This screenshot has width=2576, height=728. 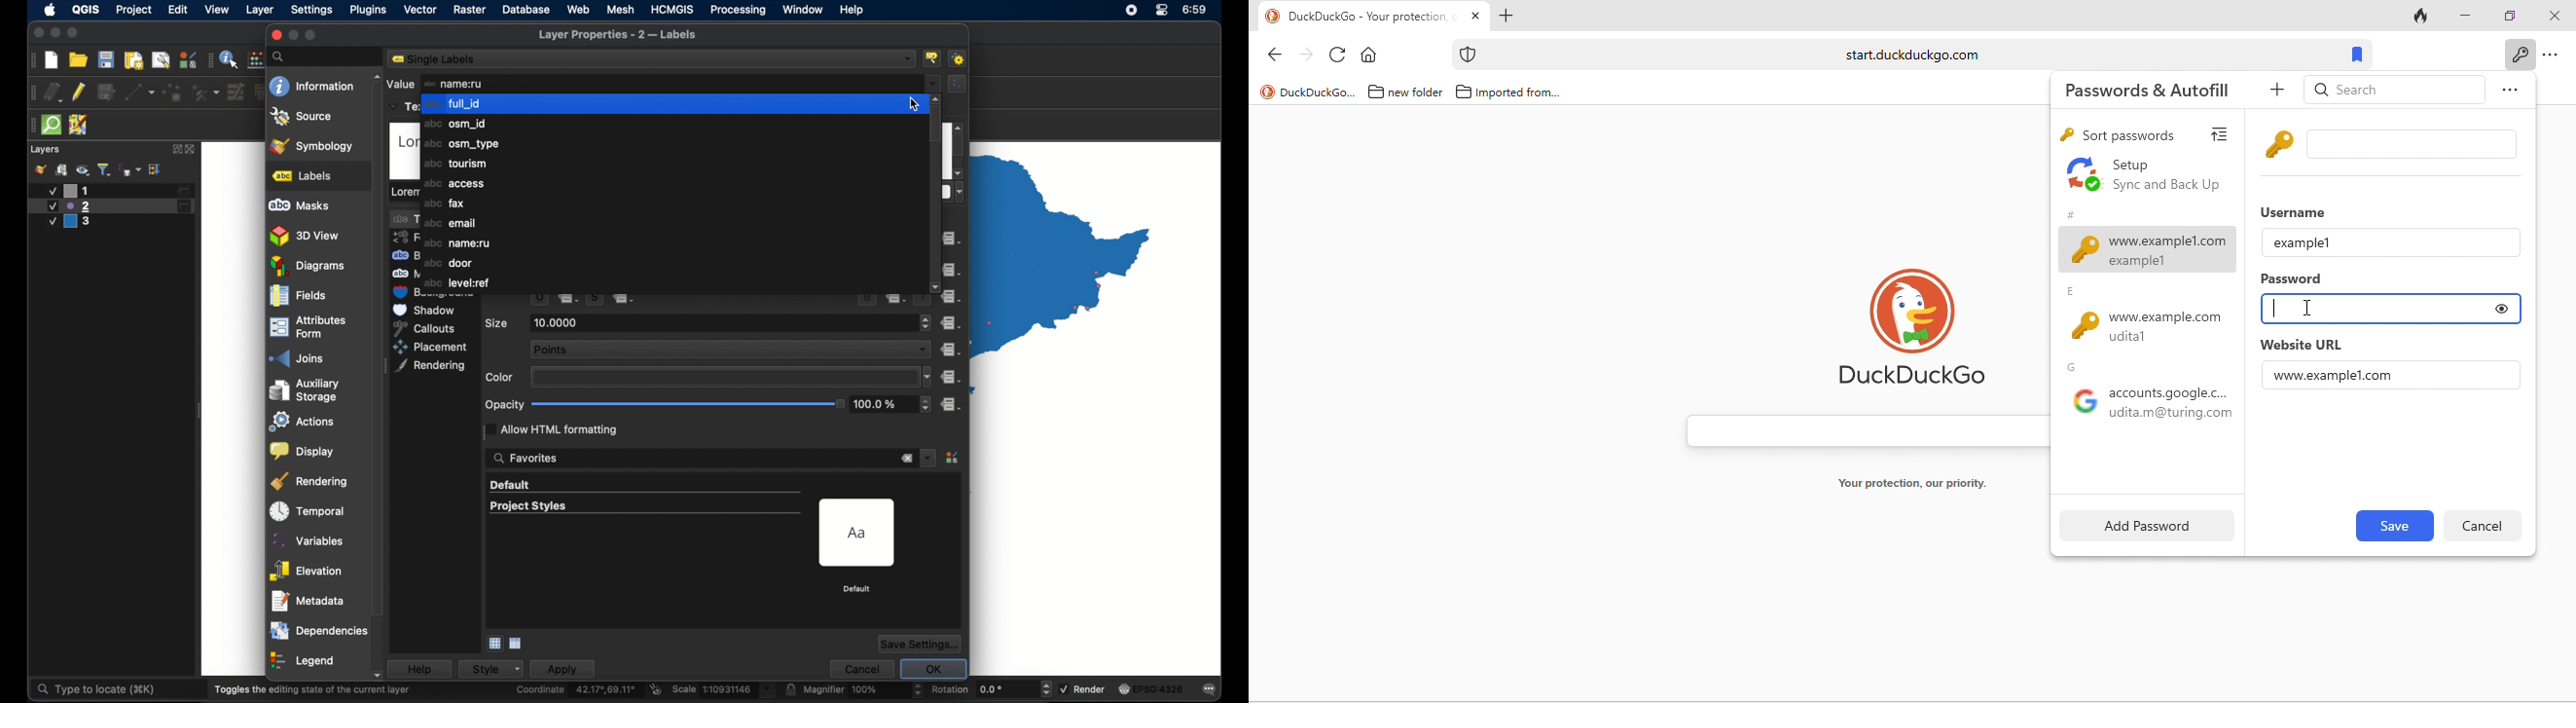 What do you see at coordinates (74, 33) in the screenshot?
I see `maximize ` at bounding box center [74, 33].